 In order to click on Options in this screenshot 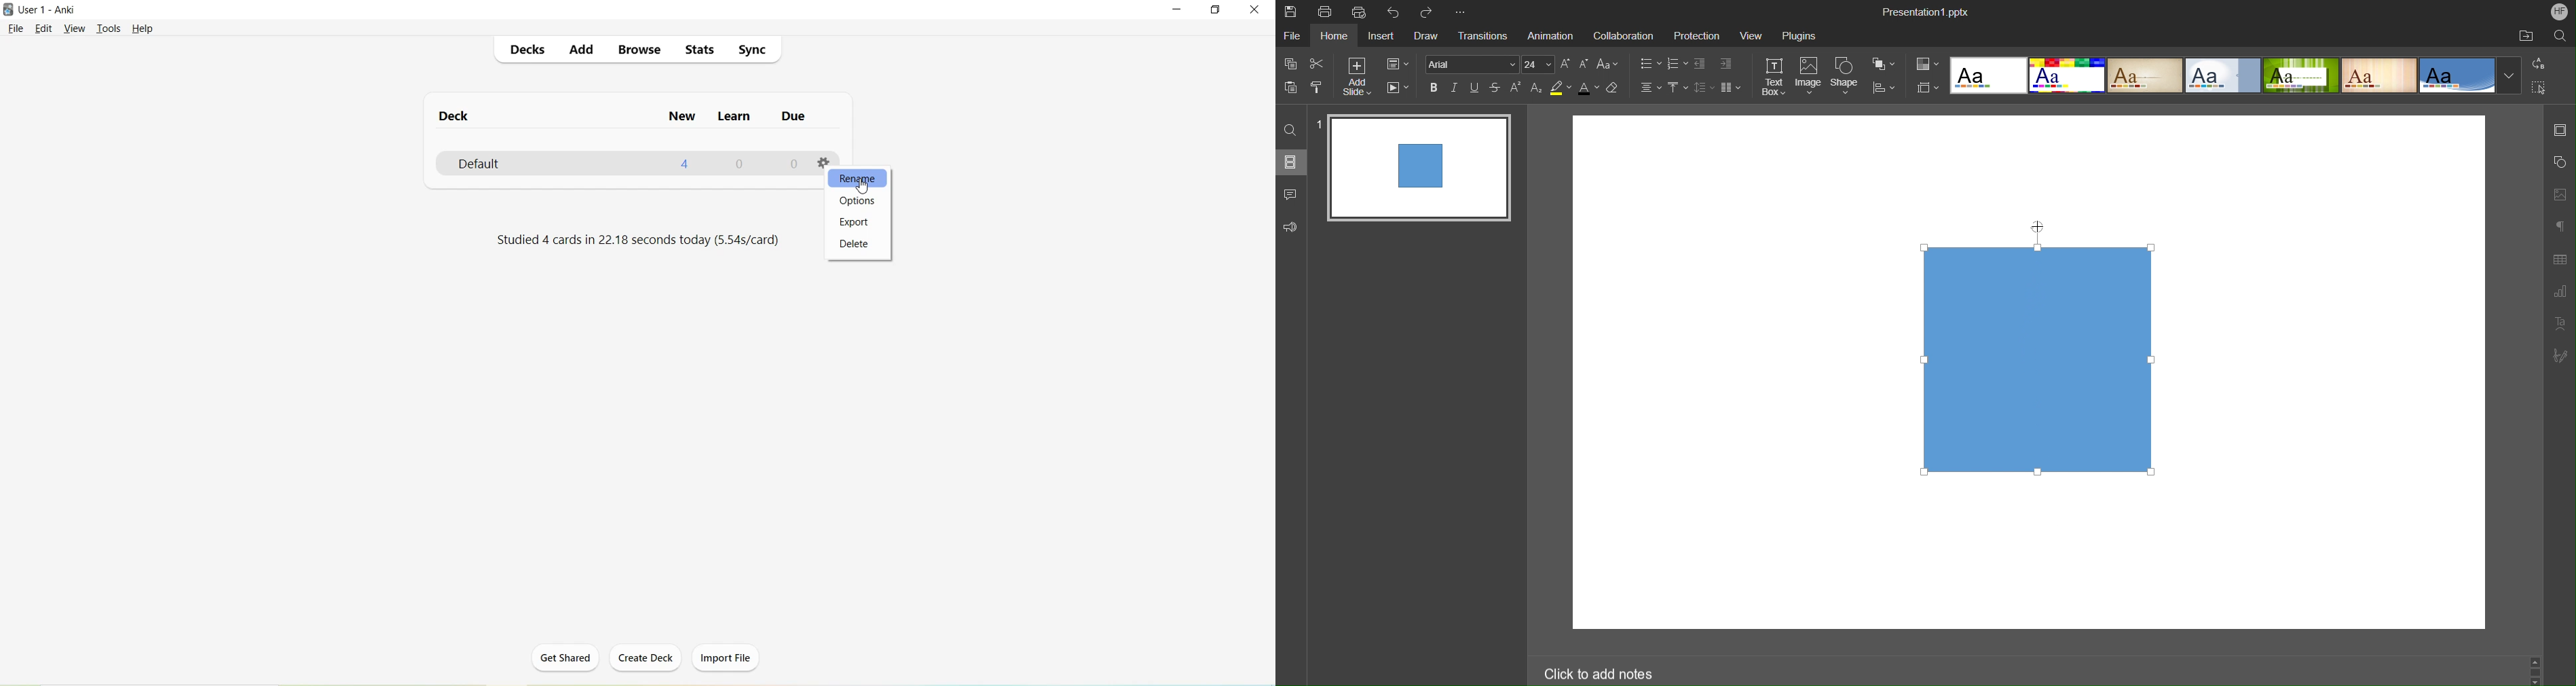, I will do `click(858, 199)`.